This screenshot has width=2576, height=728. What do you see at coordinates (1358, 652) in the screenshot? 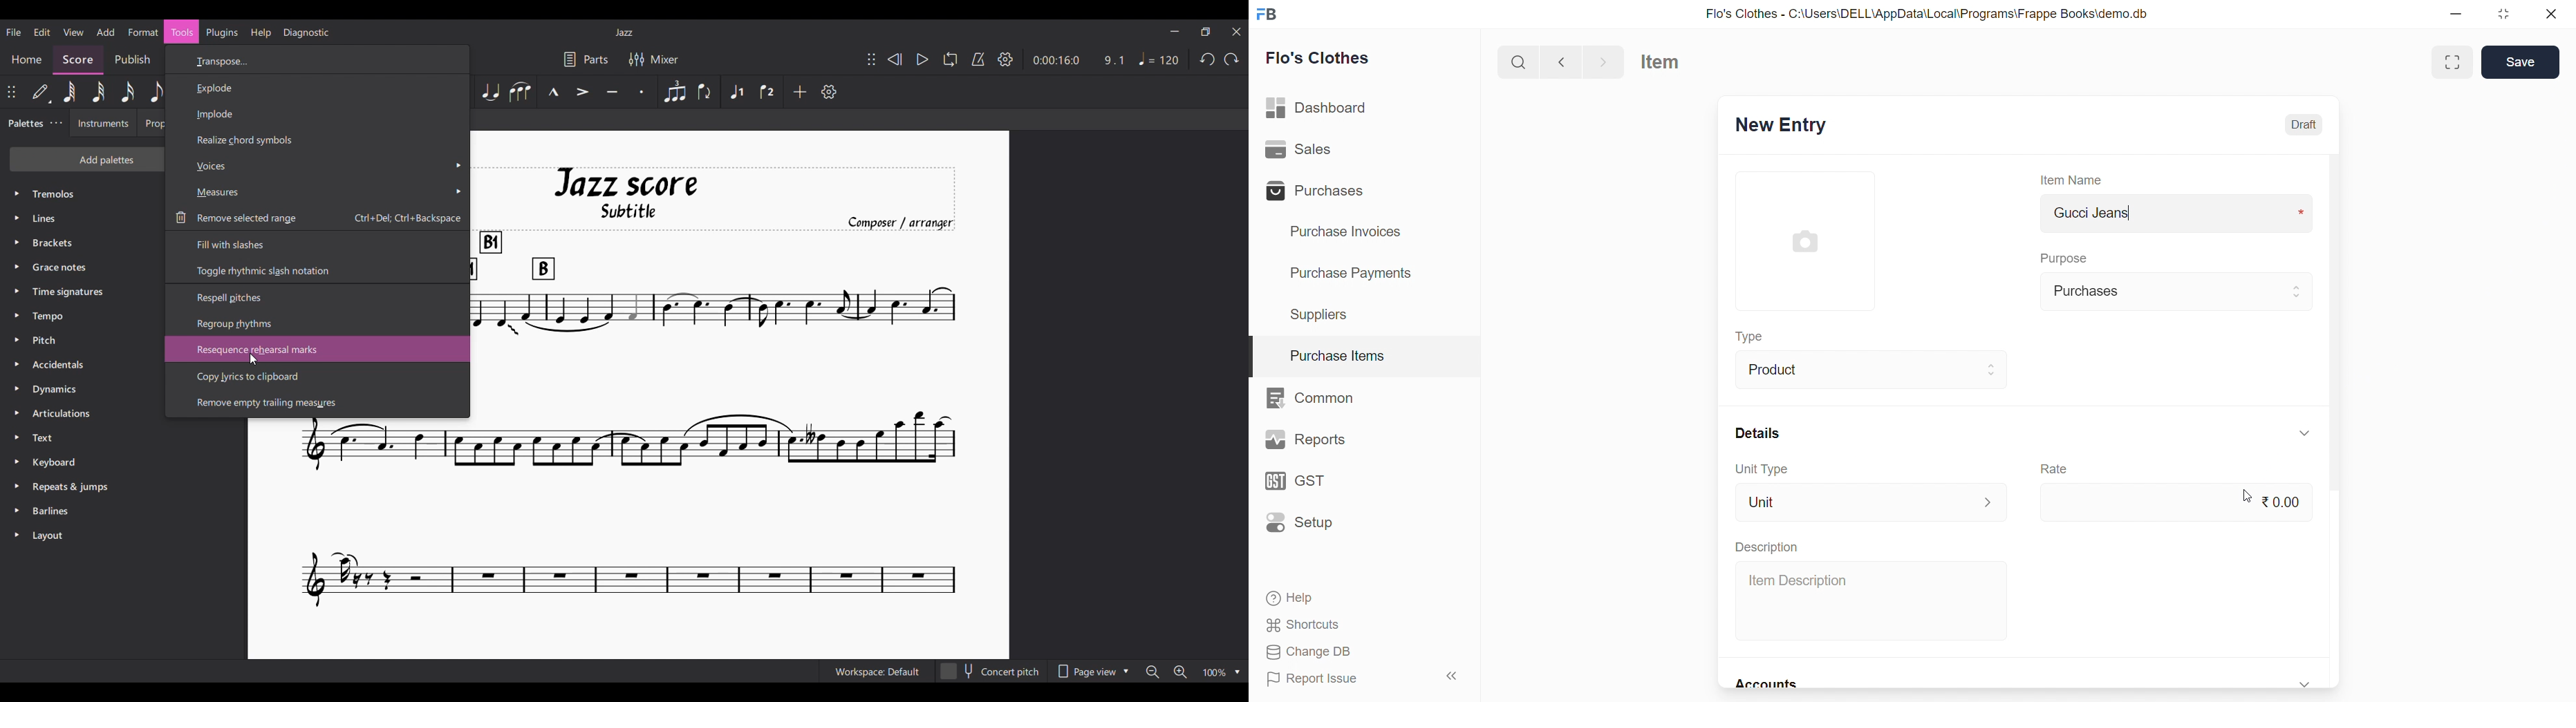
I see `Change DB` at bounding box center [1358, 652].